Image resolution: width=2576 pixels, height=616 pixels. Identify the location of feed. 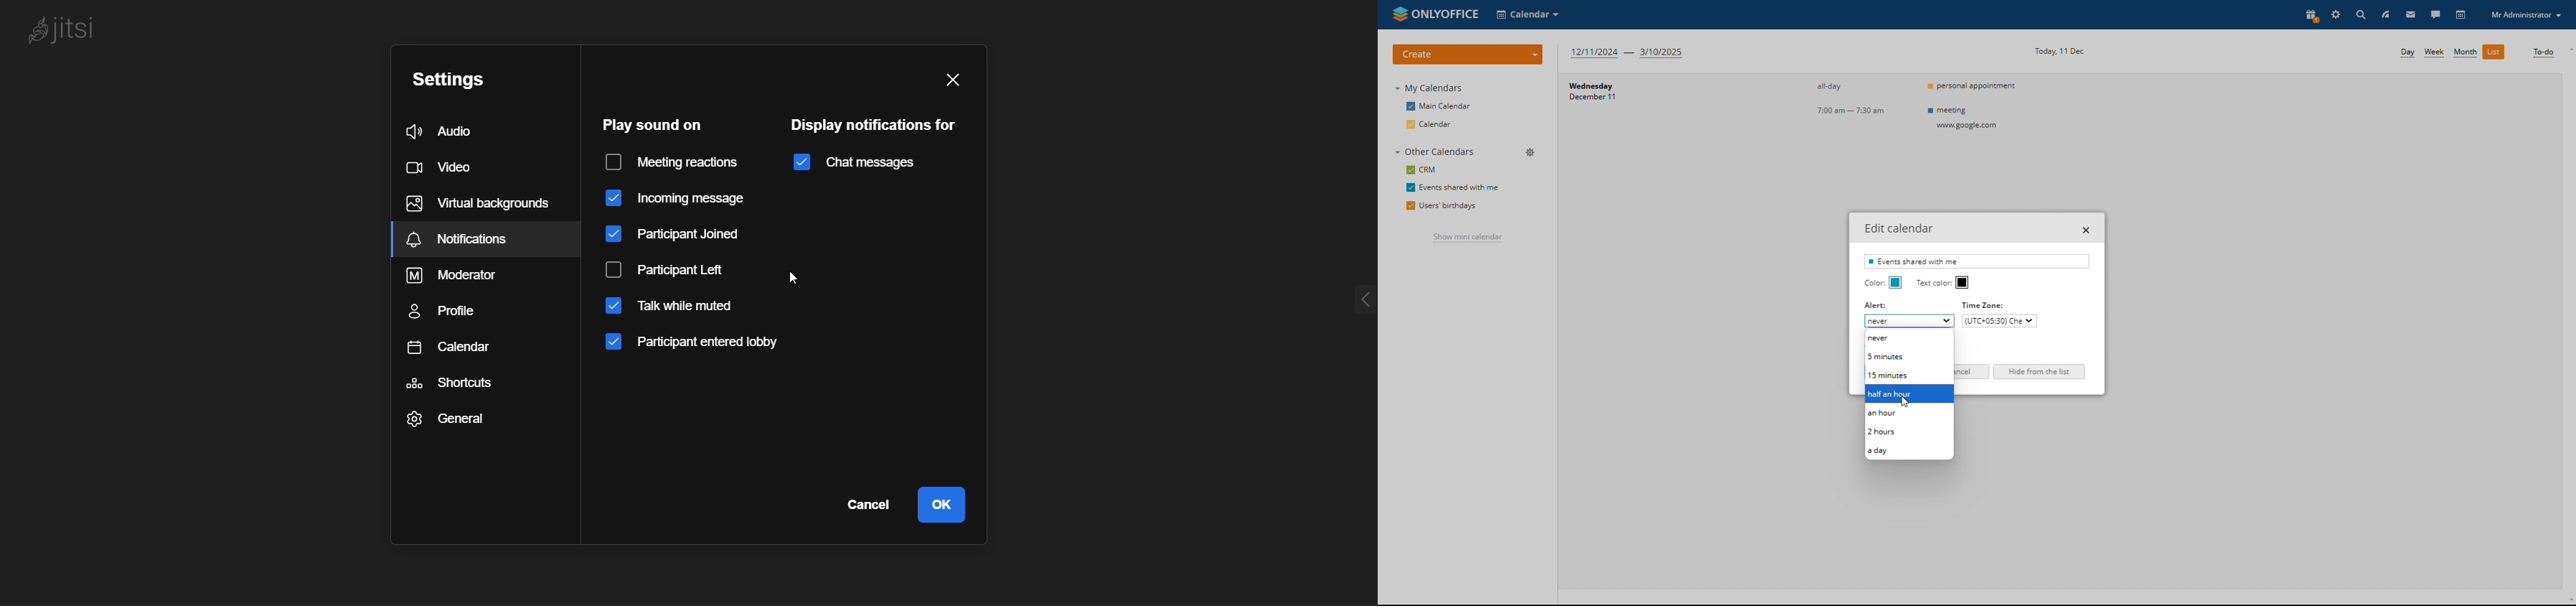
(2385, 15).